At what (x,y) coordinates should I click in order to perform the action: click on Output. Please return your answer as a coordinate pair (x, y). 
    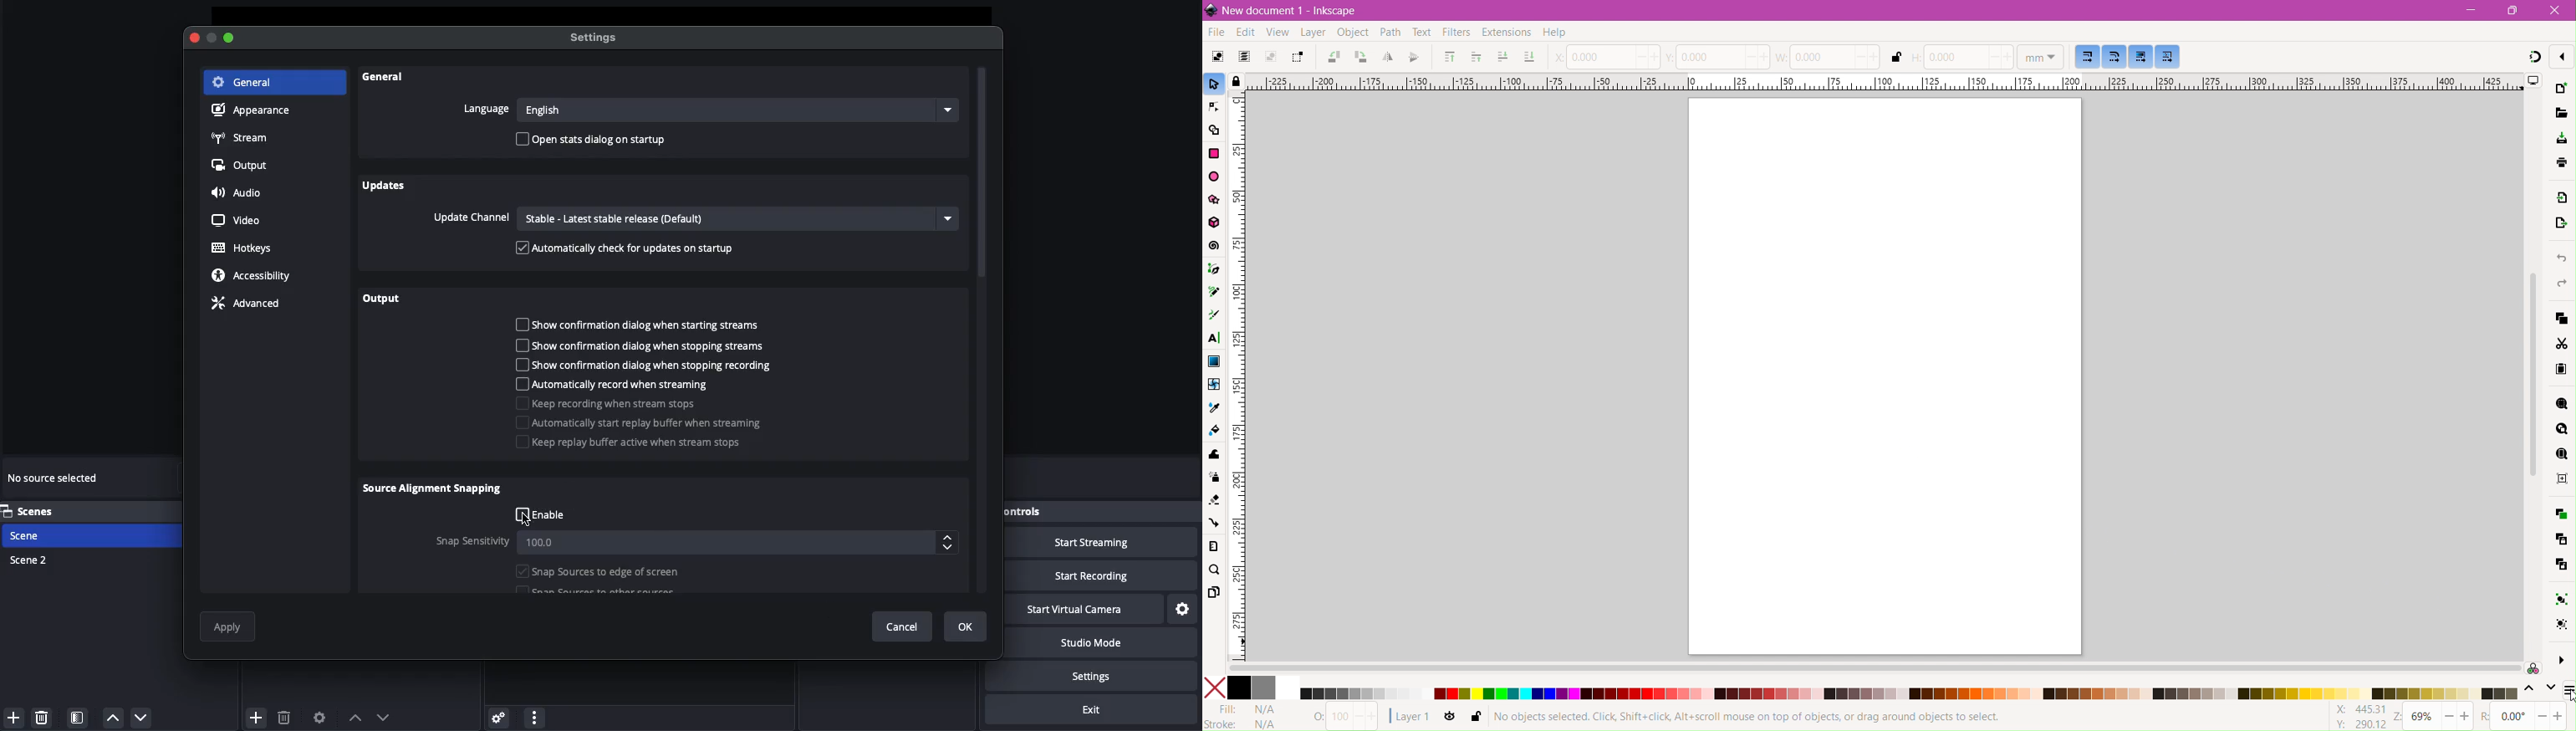
    Looking at the image, I should click on (242, 166).